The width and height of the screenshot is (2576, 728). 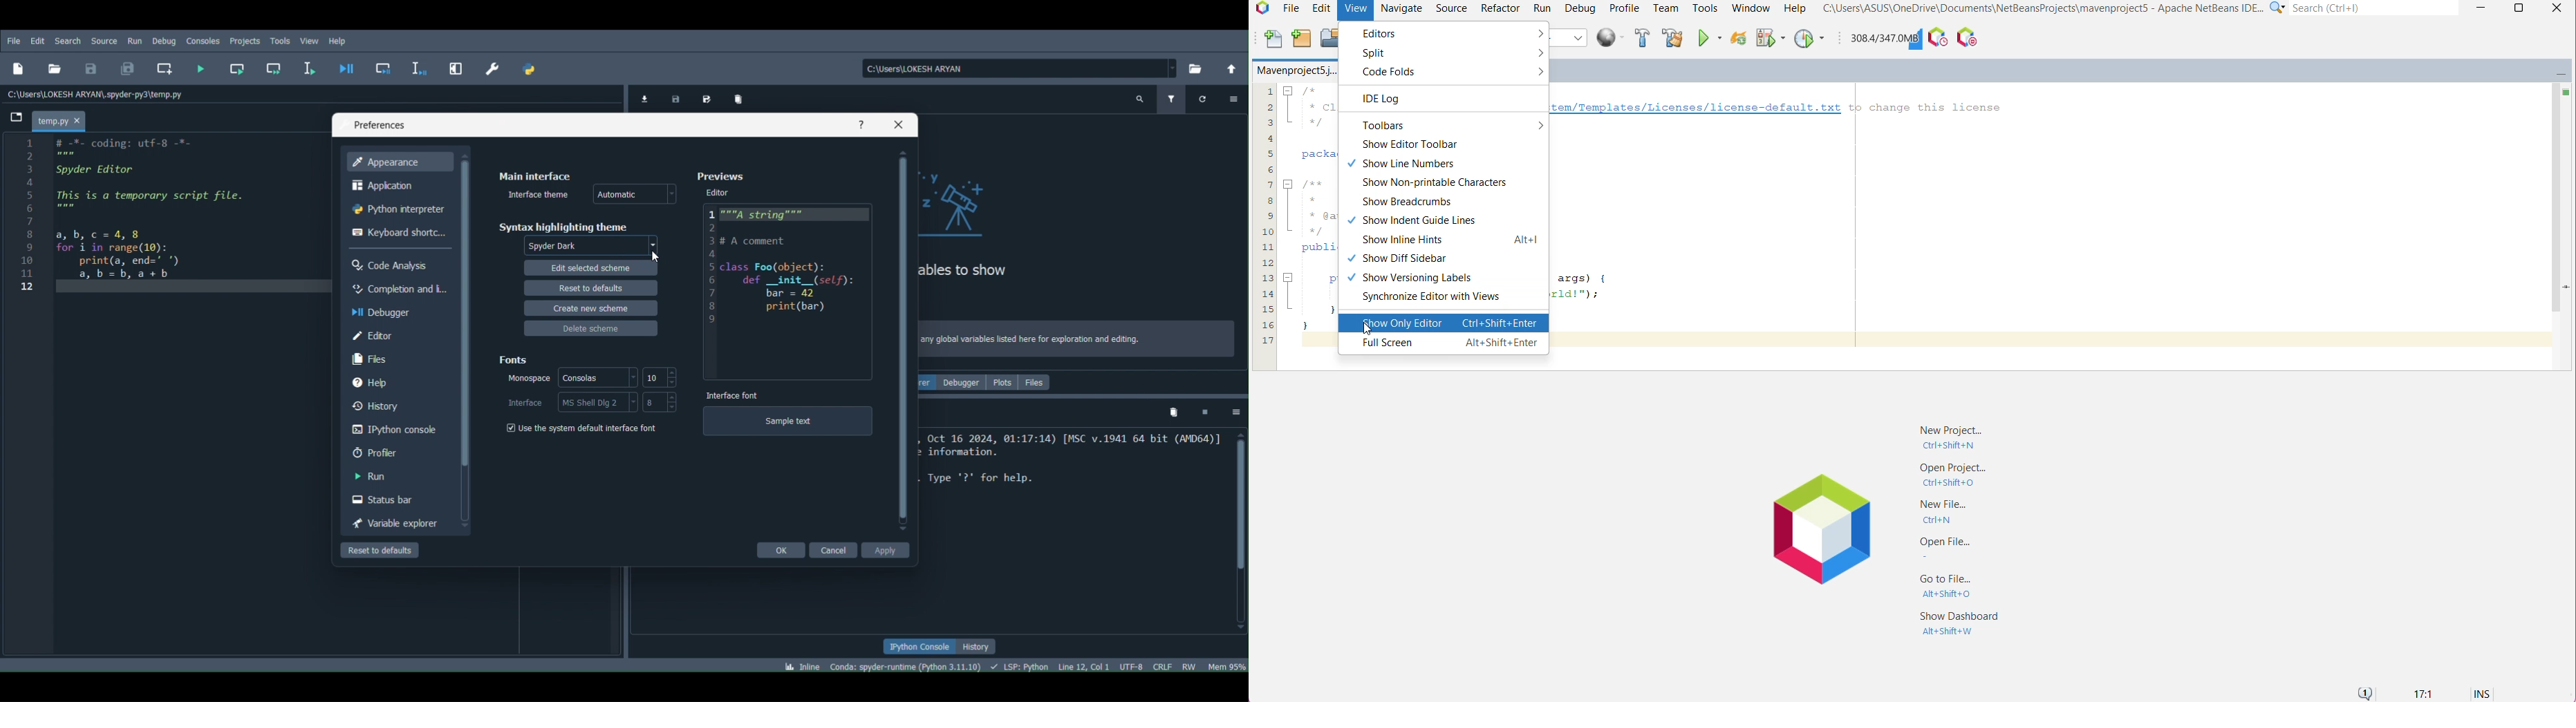 What do you see at coordinates (1301, 38) in the screenshot?
I see `New Project` at bounding box center [1301, 38].